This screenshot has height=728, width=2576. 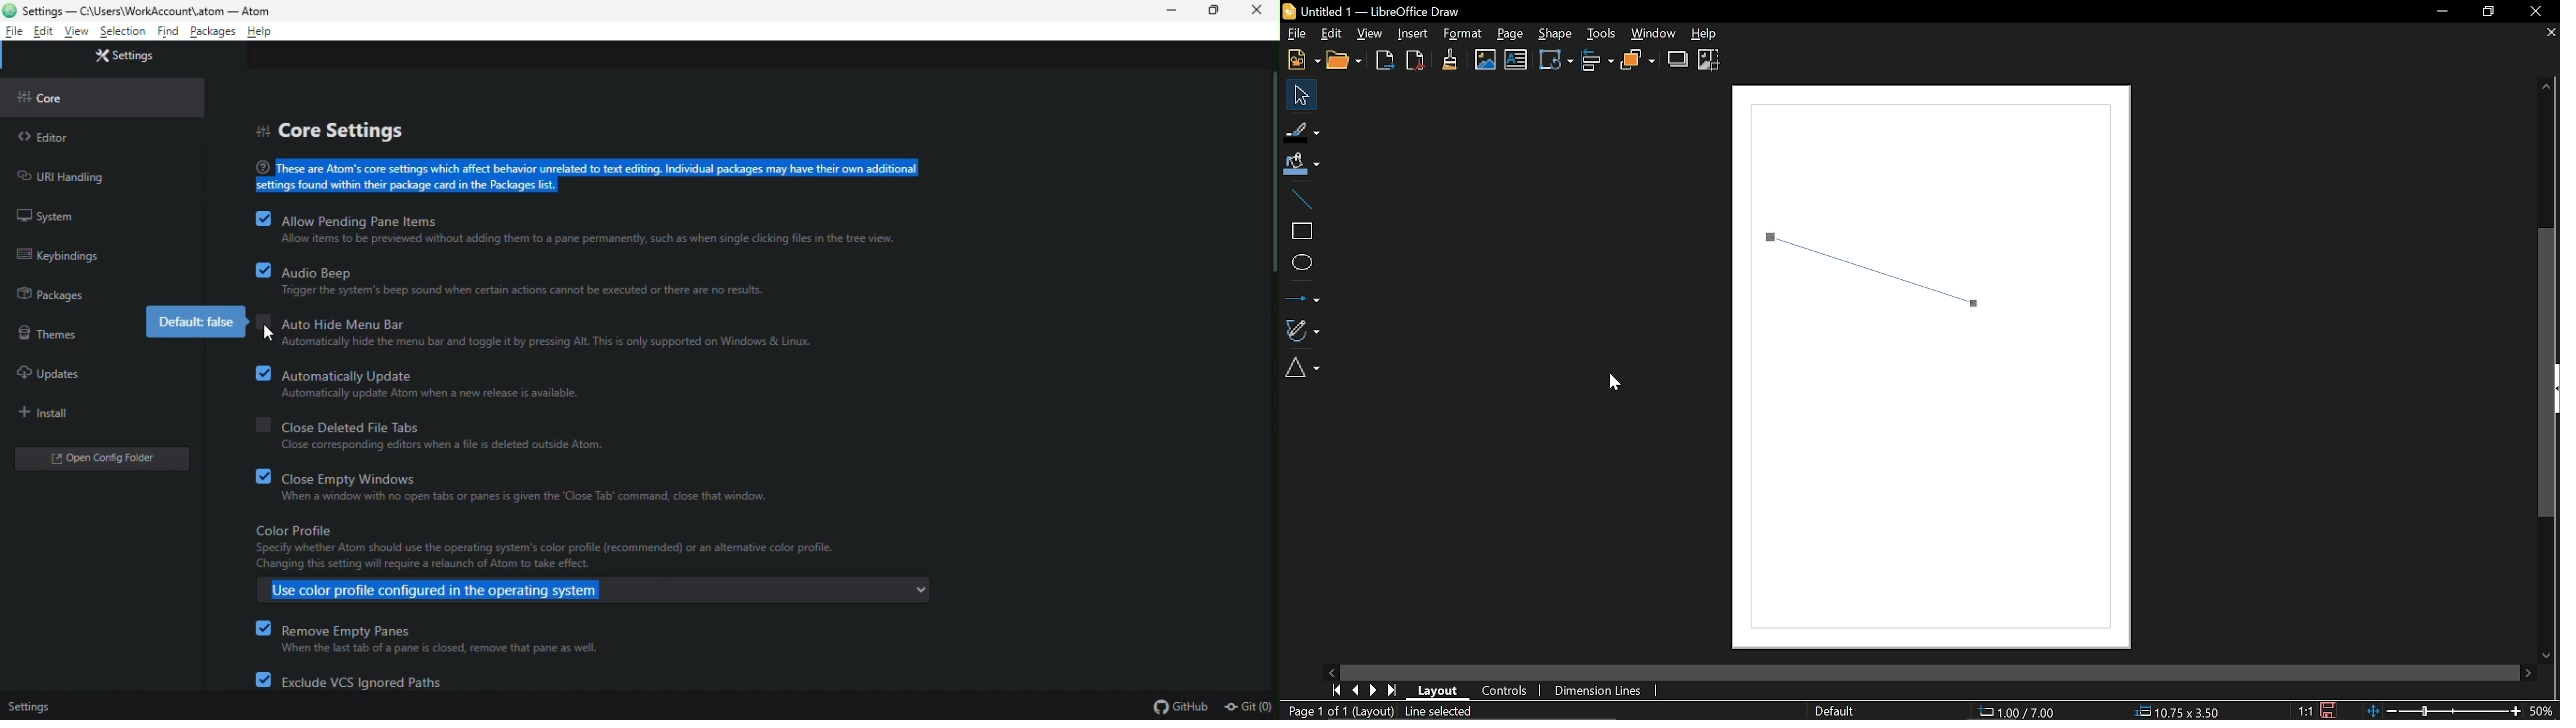 What do you see at coordinates (1554, 34) in the screenshot?
I see `Shape` at bounding box center [1554, 34].